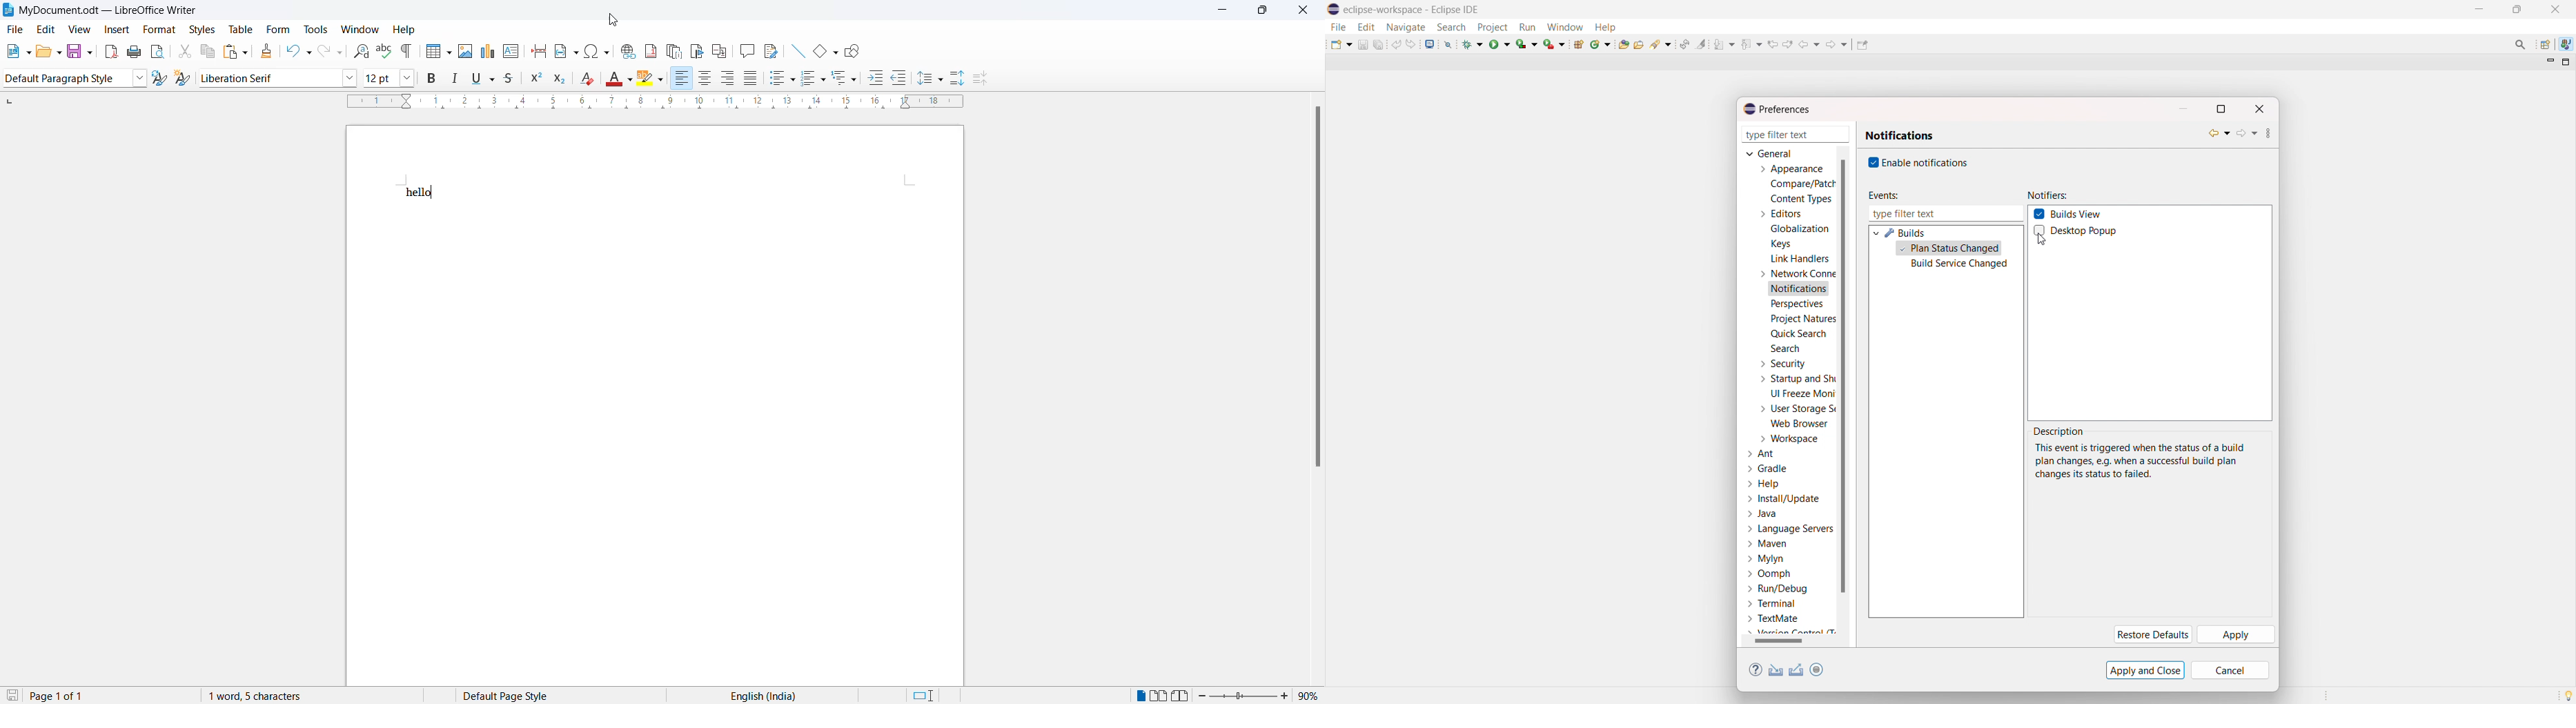 This screenshot has width=2576, height=728. What do you see at coordinates (1788, 641) in the screenshot?
I see `scrollbar` at bounding box center [1788, 641].